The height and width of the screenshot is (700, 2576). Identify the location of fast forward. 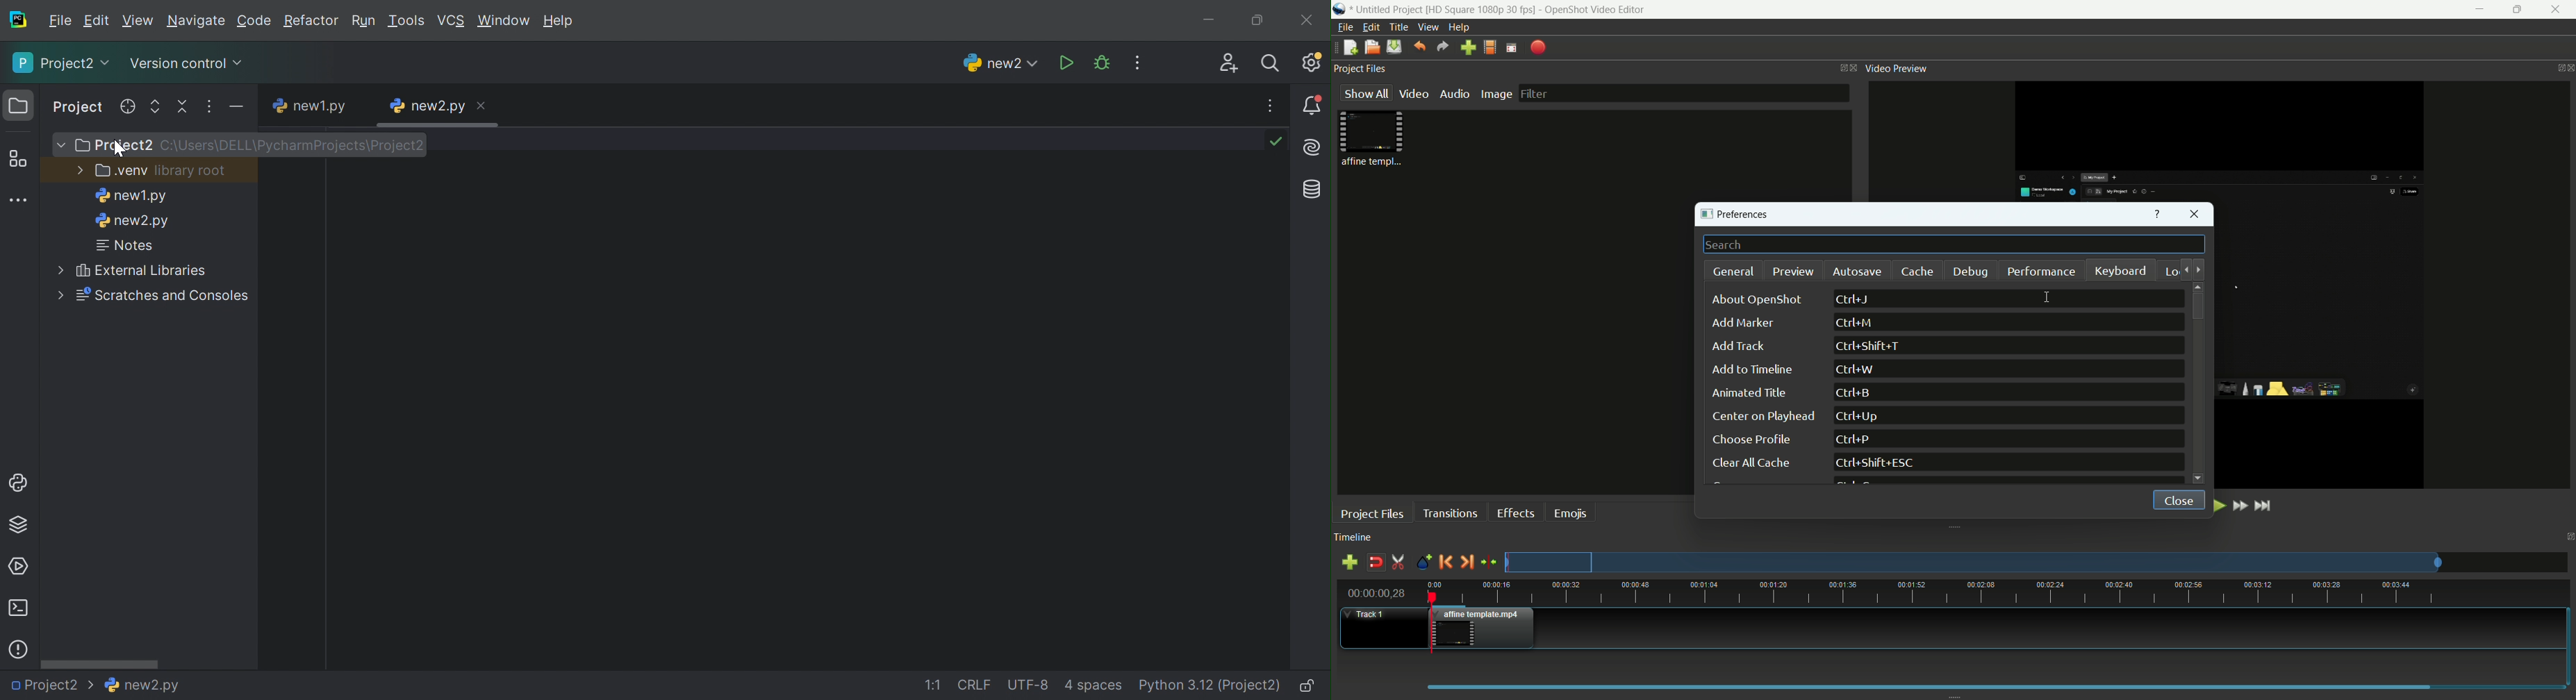
(2241, 506).